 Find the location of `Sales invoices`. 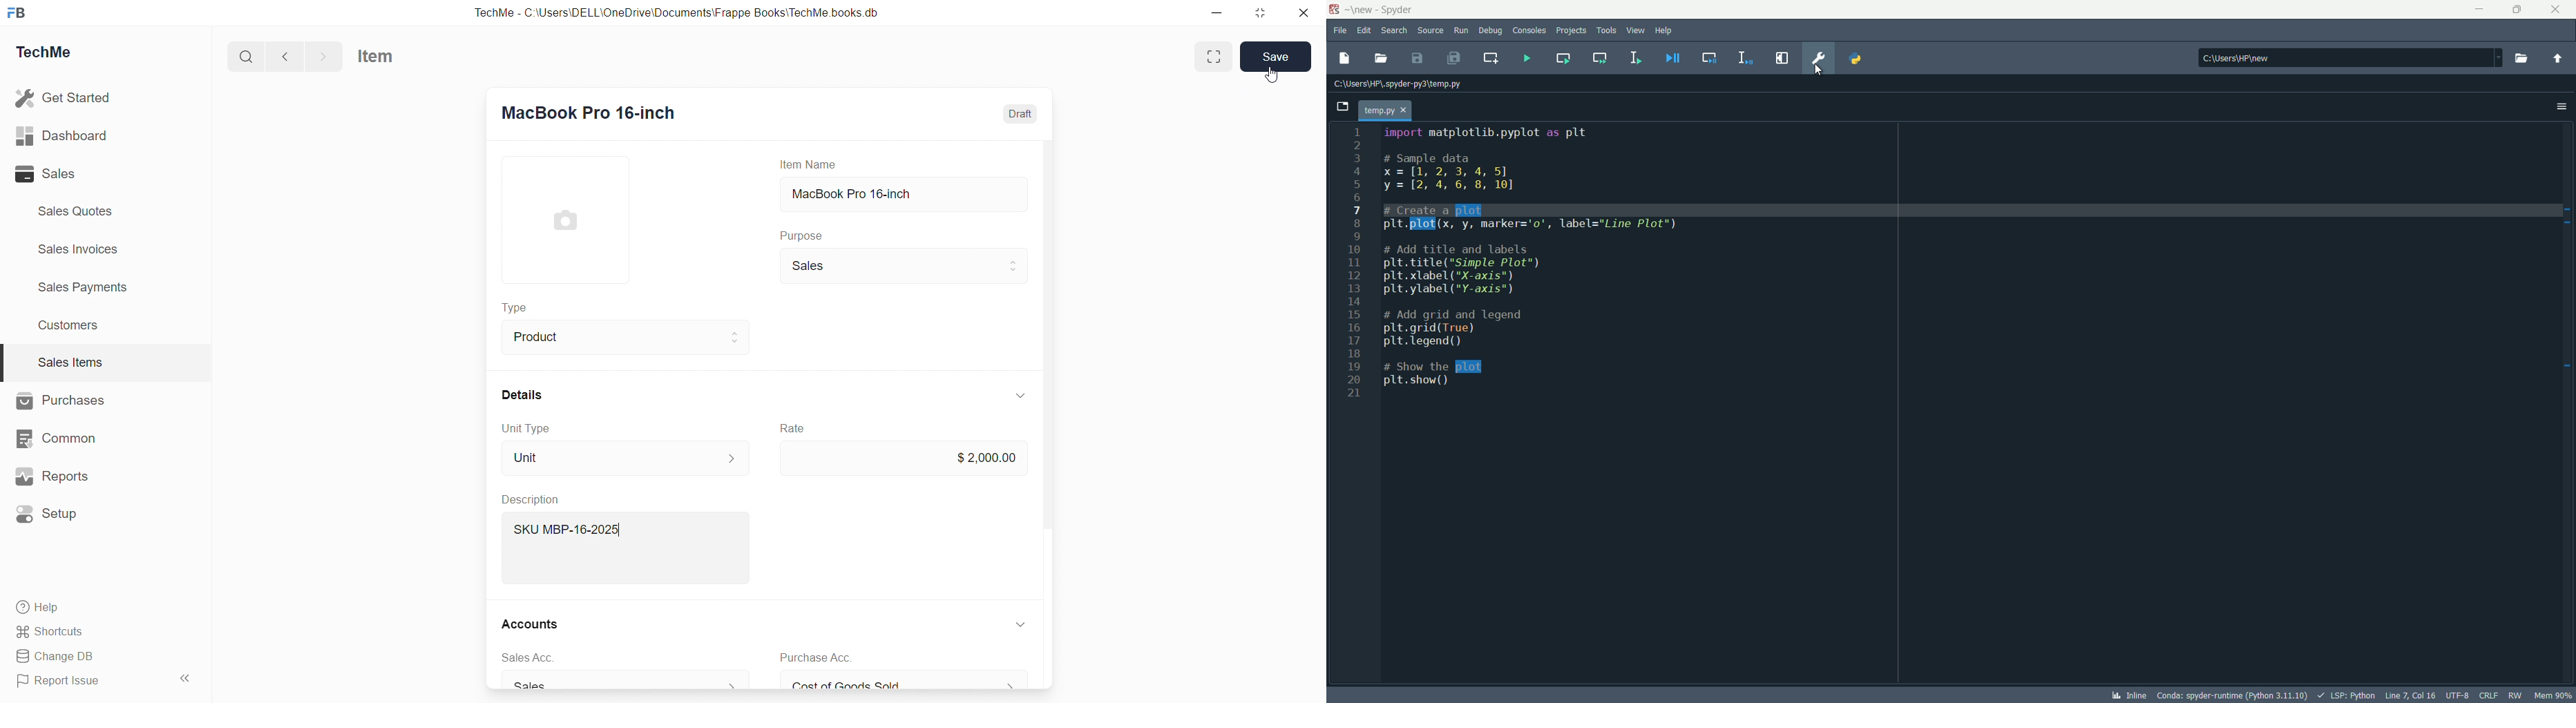

Sales invoices is located at coordinates (81, 249).